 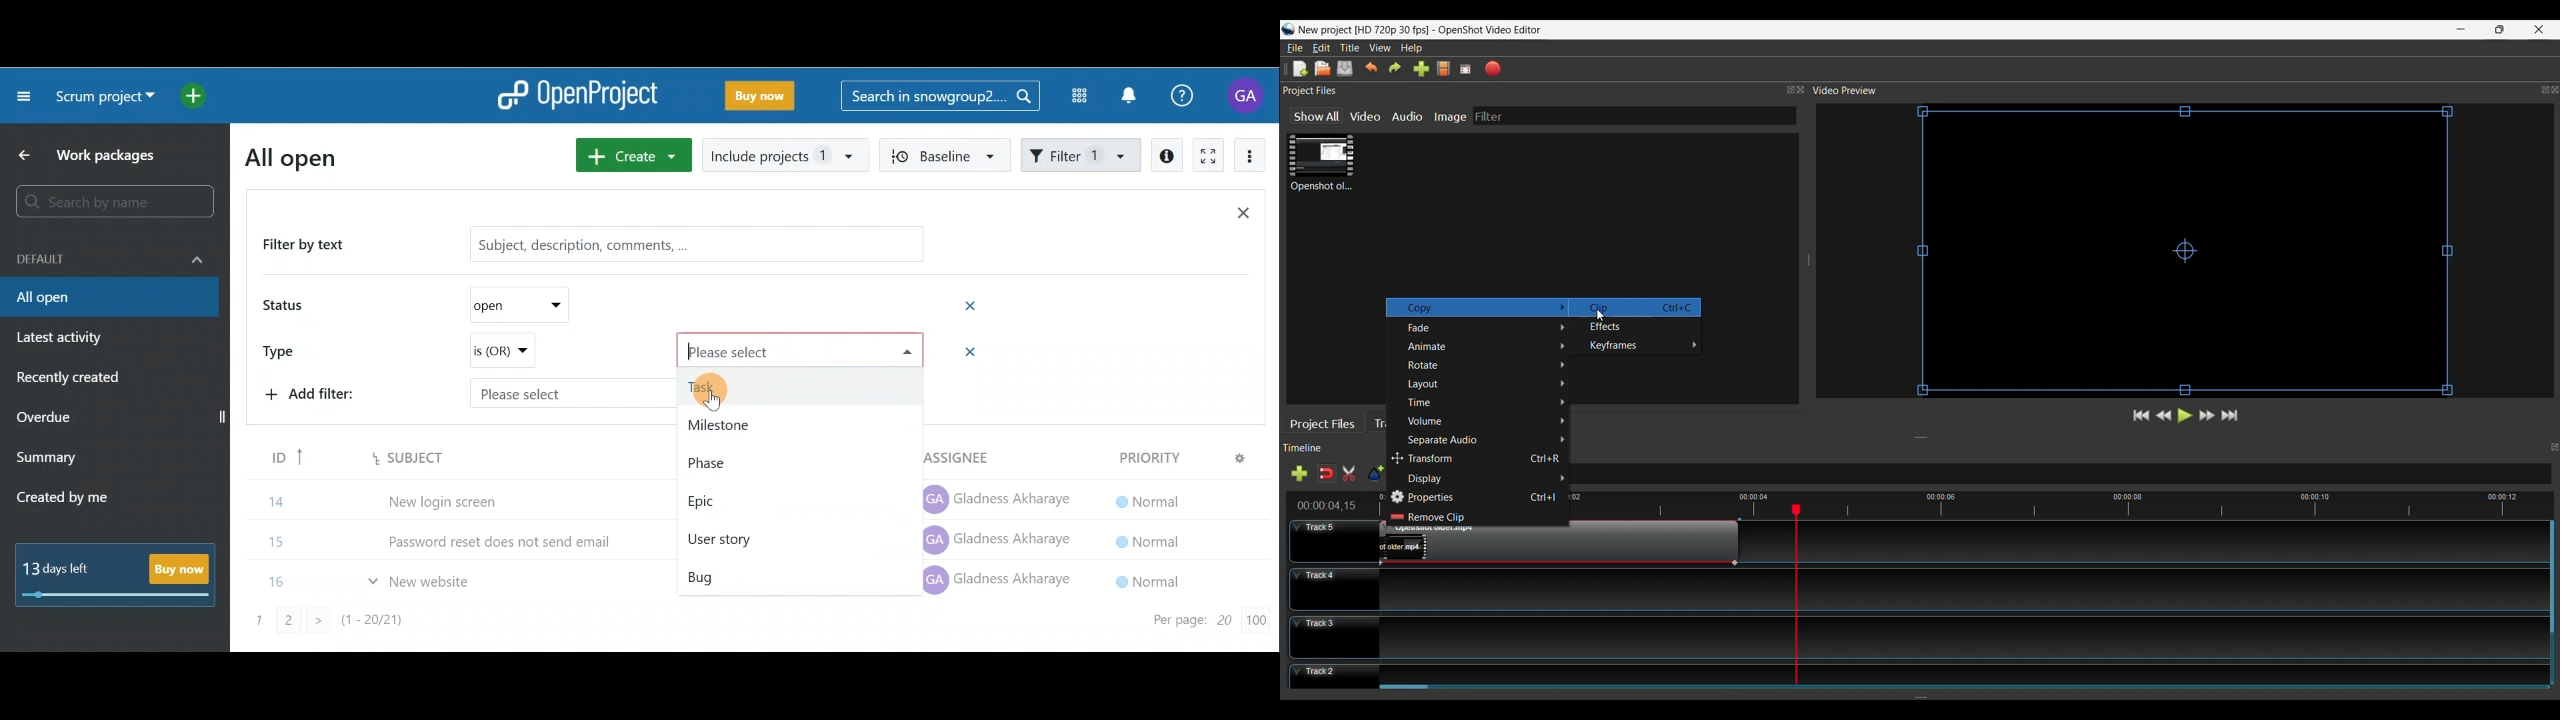 I want to click on Assignee, so click(x=960, y=452).